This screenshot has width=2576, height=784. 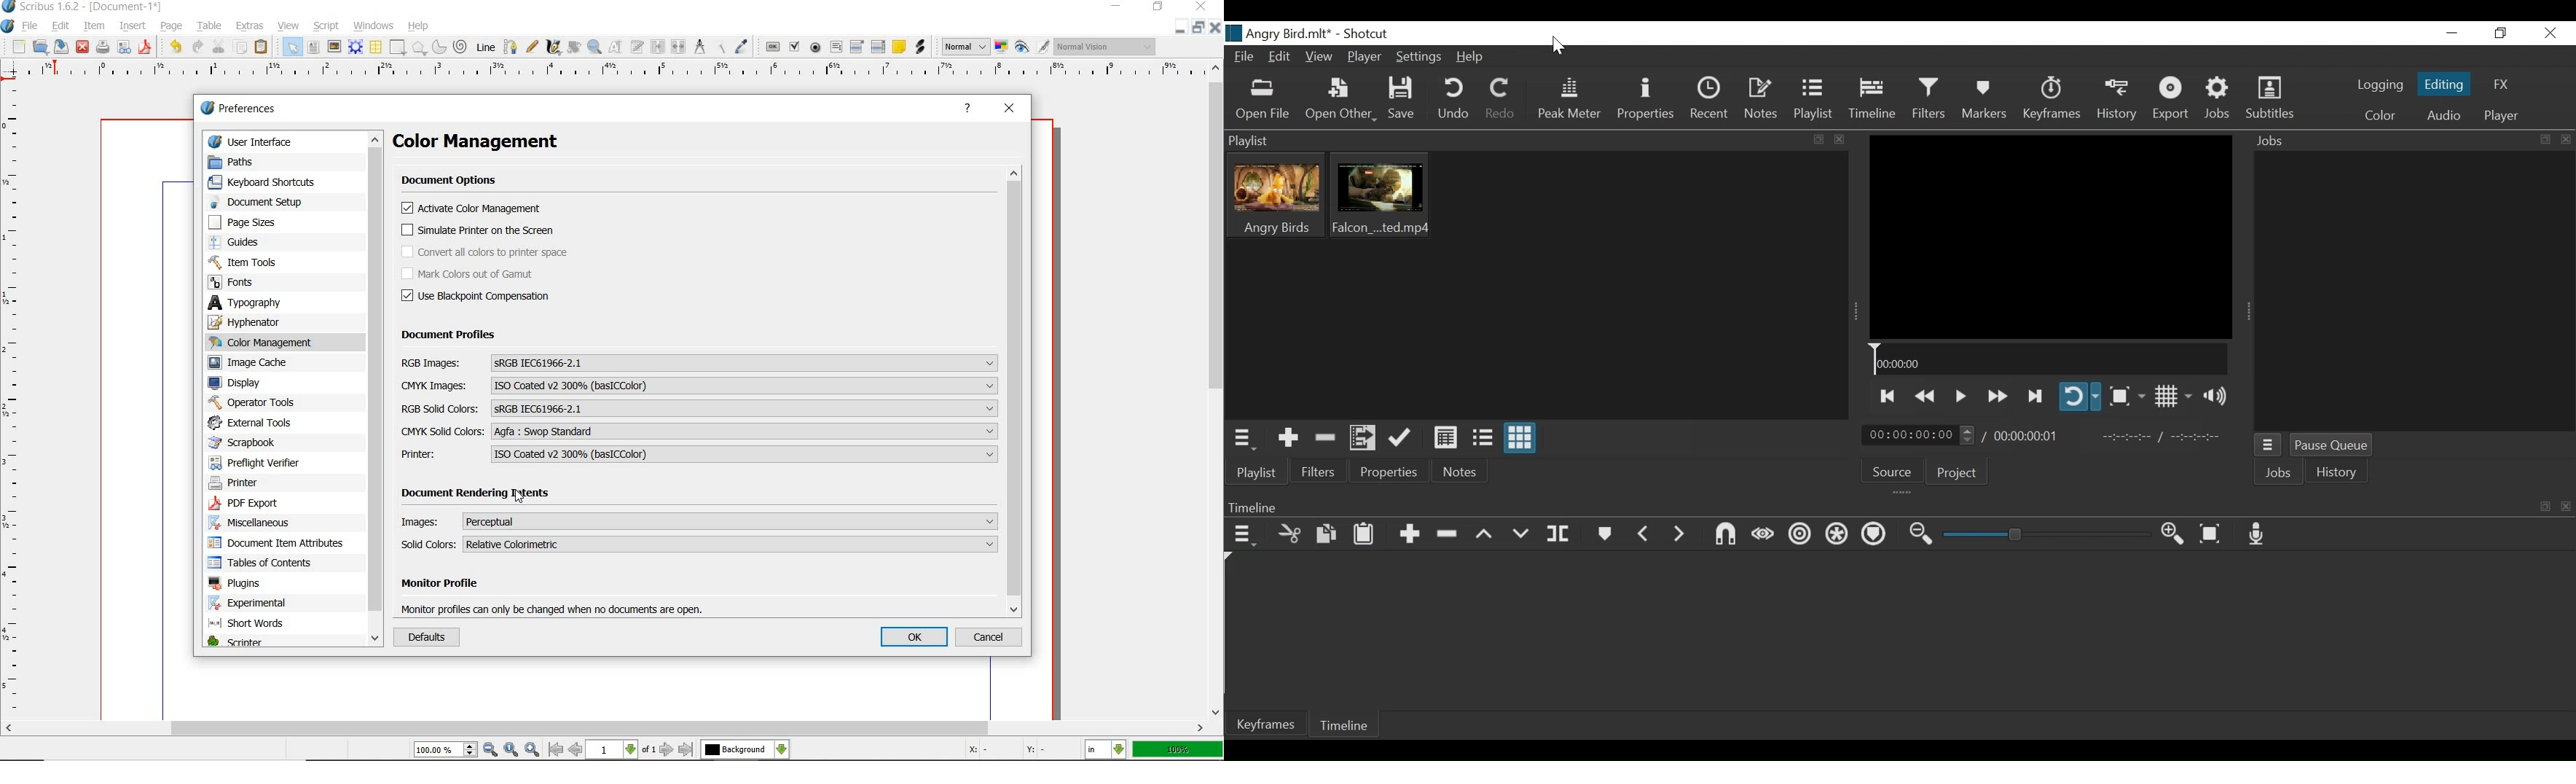 I want to click on , so click(x=1813, y=100).